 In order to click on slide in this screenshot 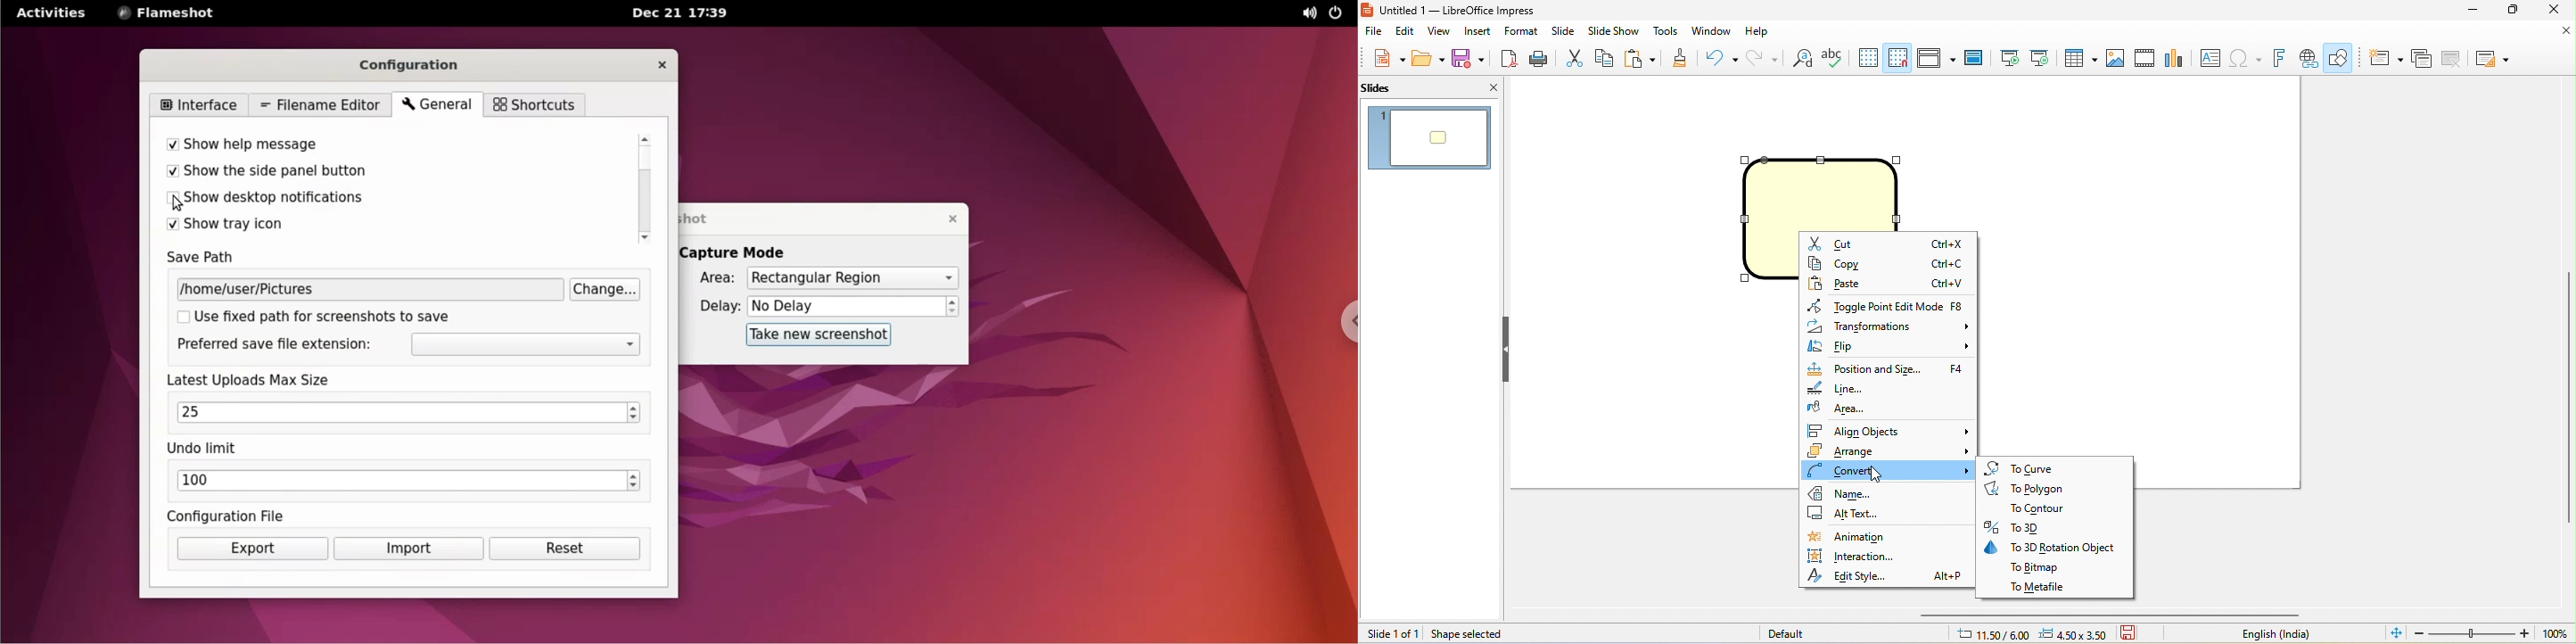, I will do `click(1565, 29)`.